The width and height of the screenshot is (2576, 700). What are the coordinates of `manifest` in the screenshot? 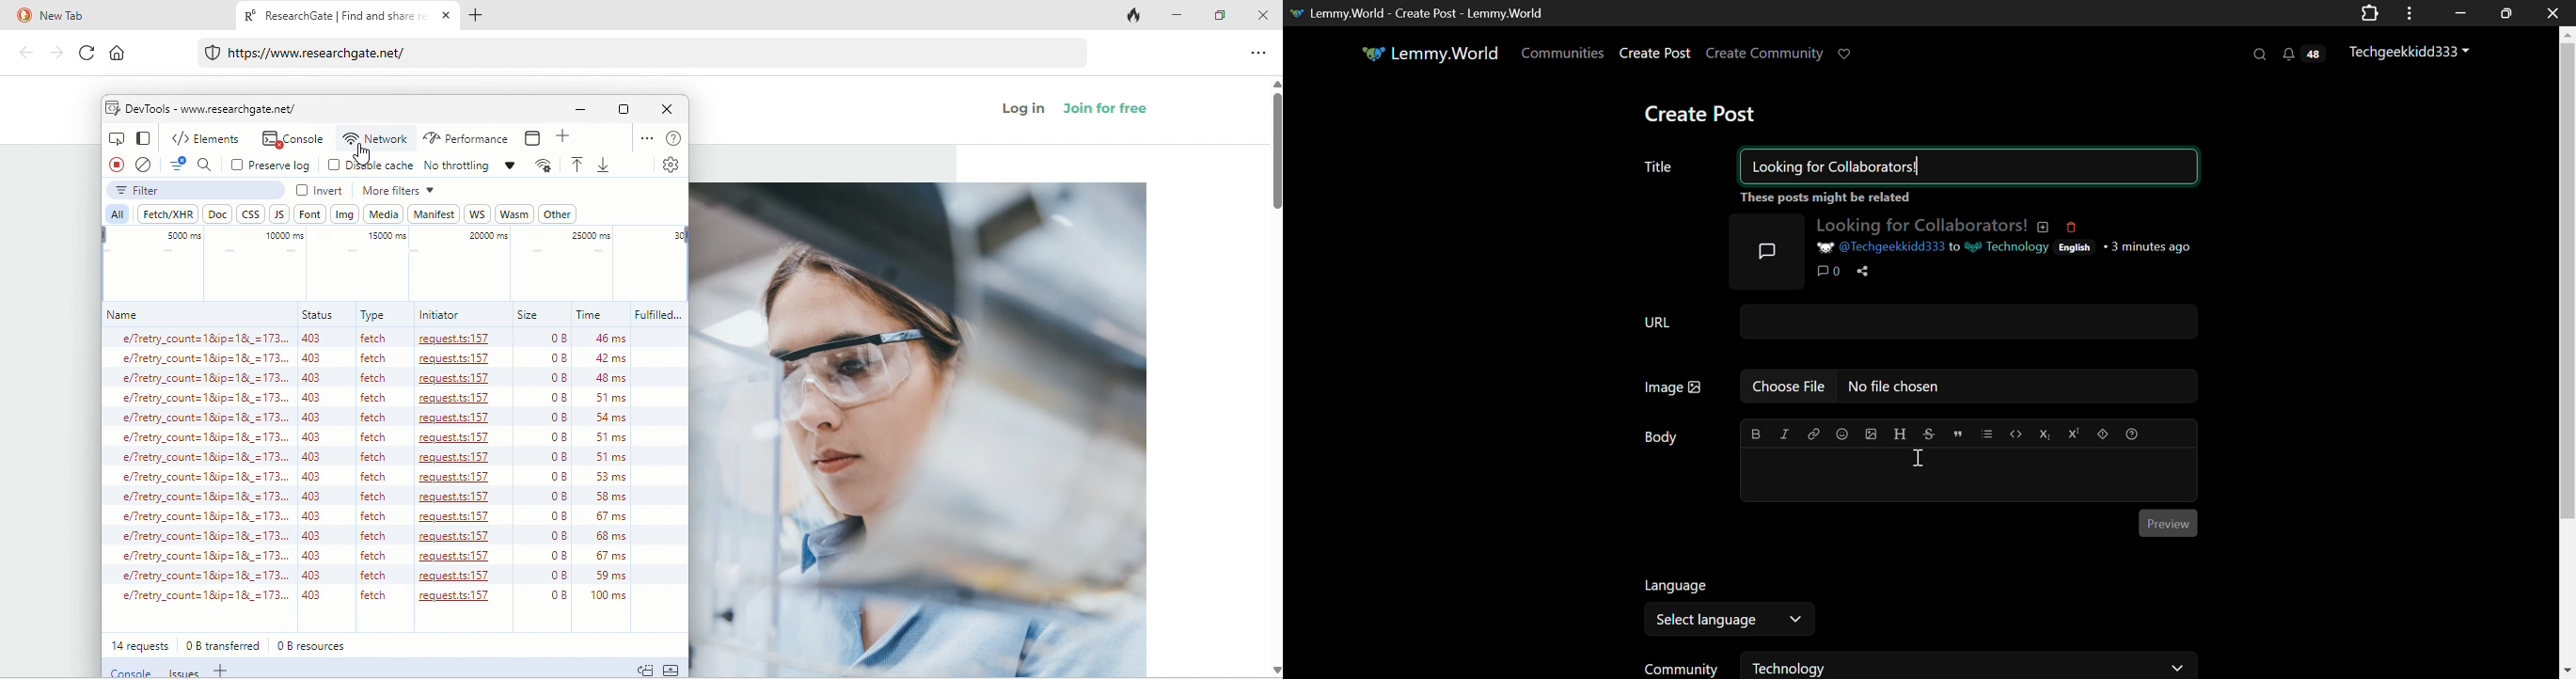 It's located at (434, 213).